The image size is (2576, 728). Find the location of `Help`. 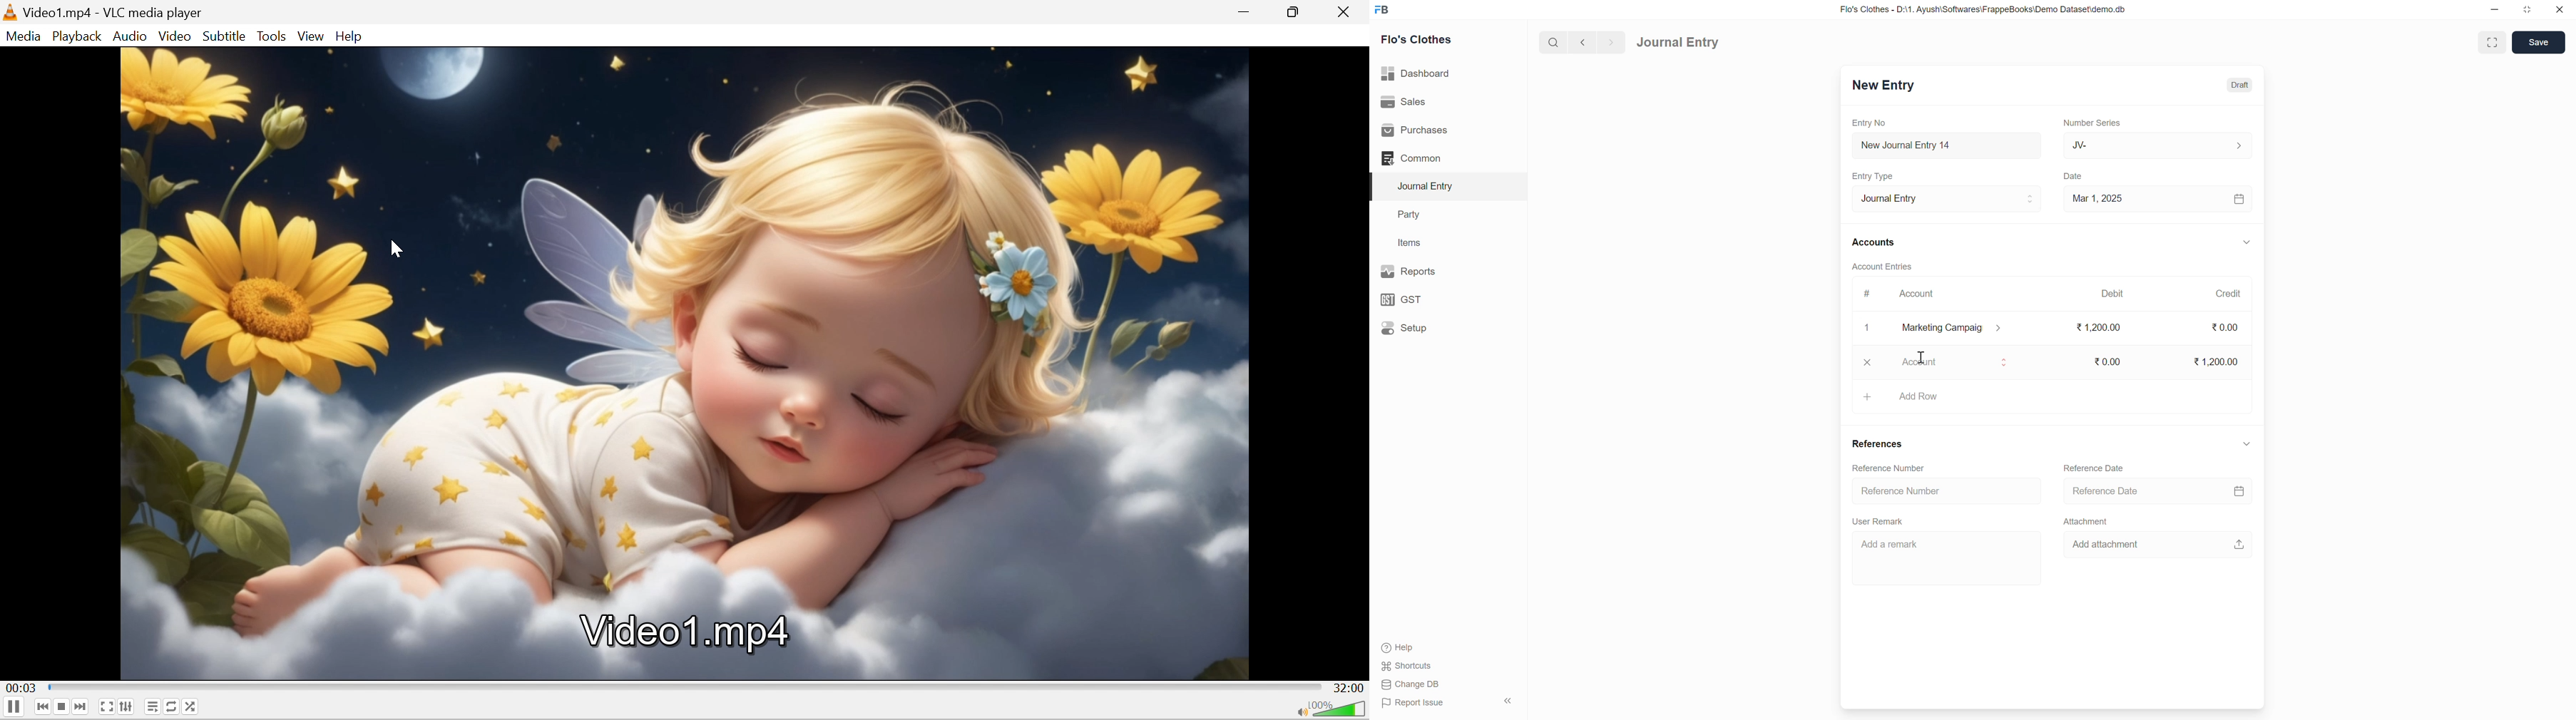

Help is located at coordinates (1400, 648).